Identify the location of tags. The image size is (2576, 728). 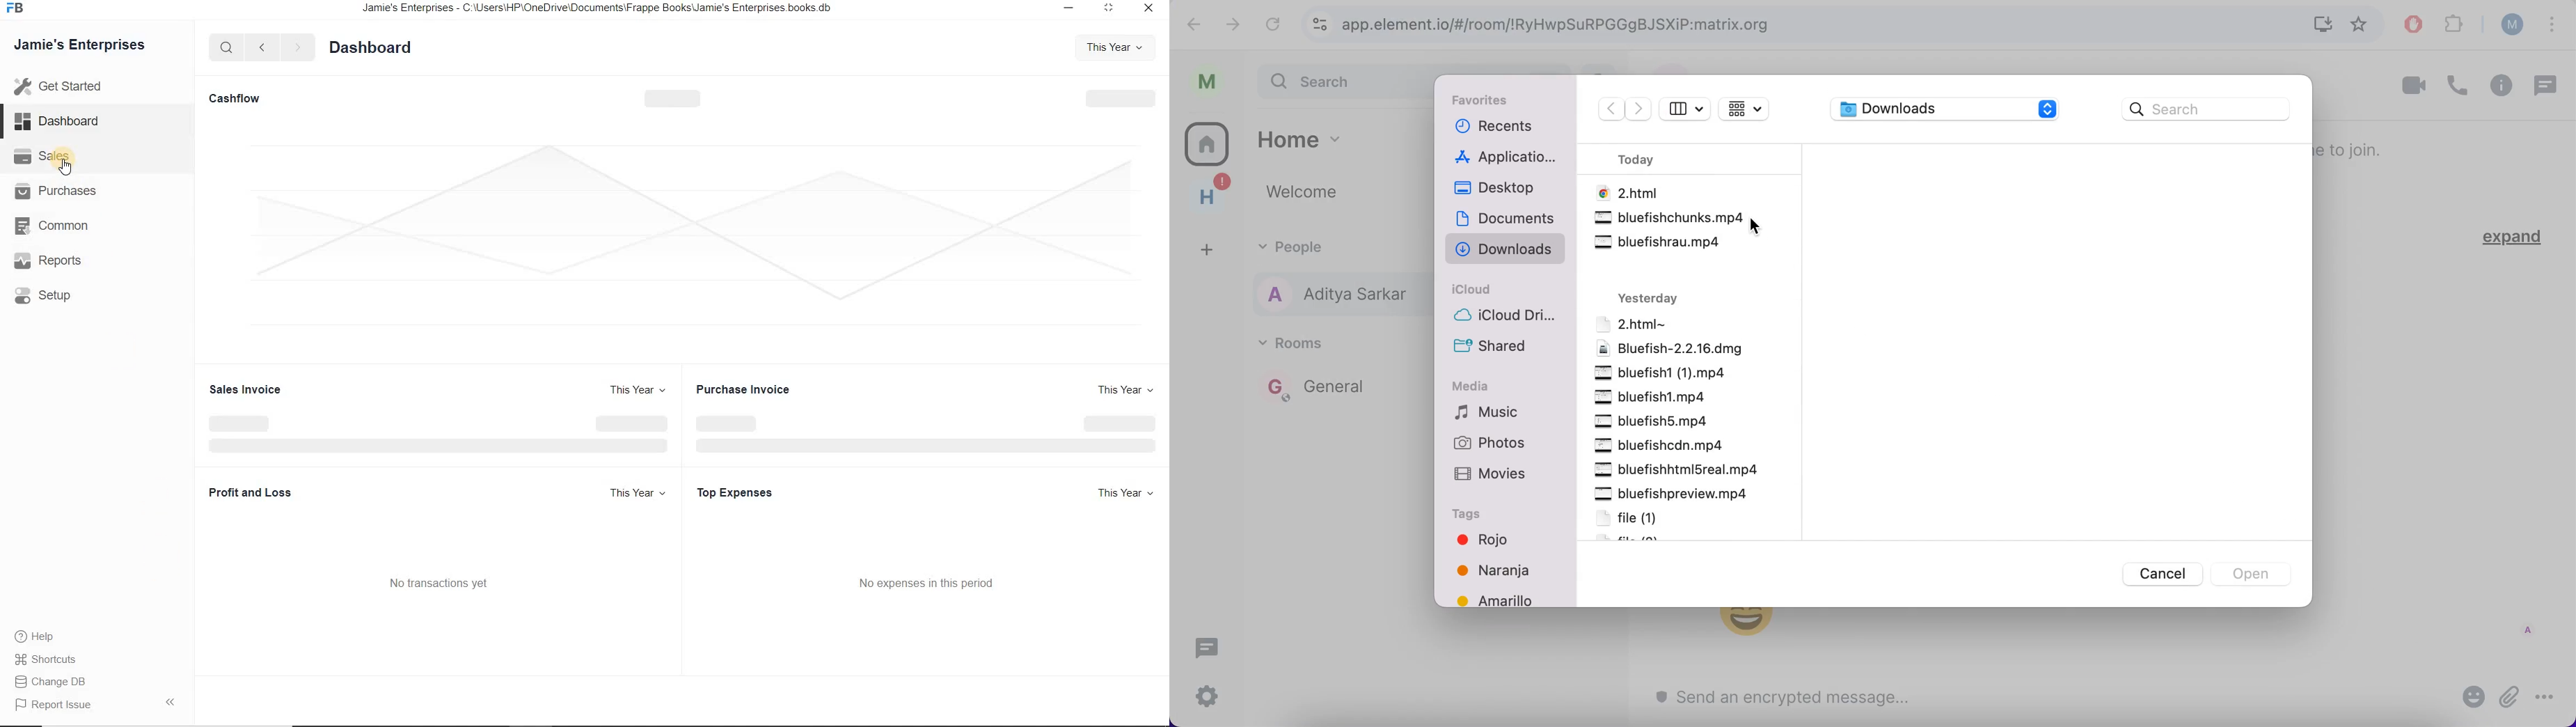
(1477, 513).